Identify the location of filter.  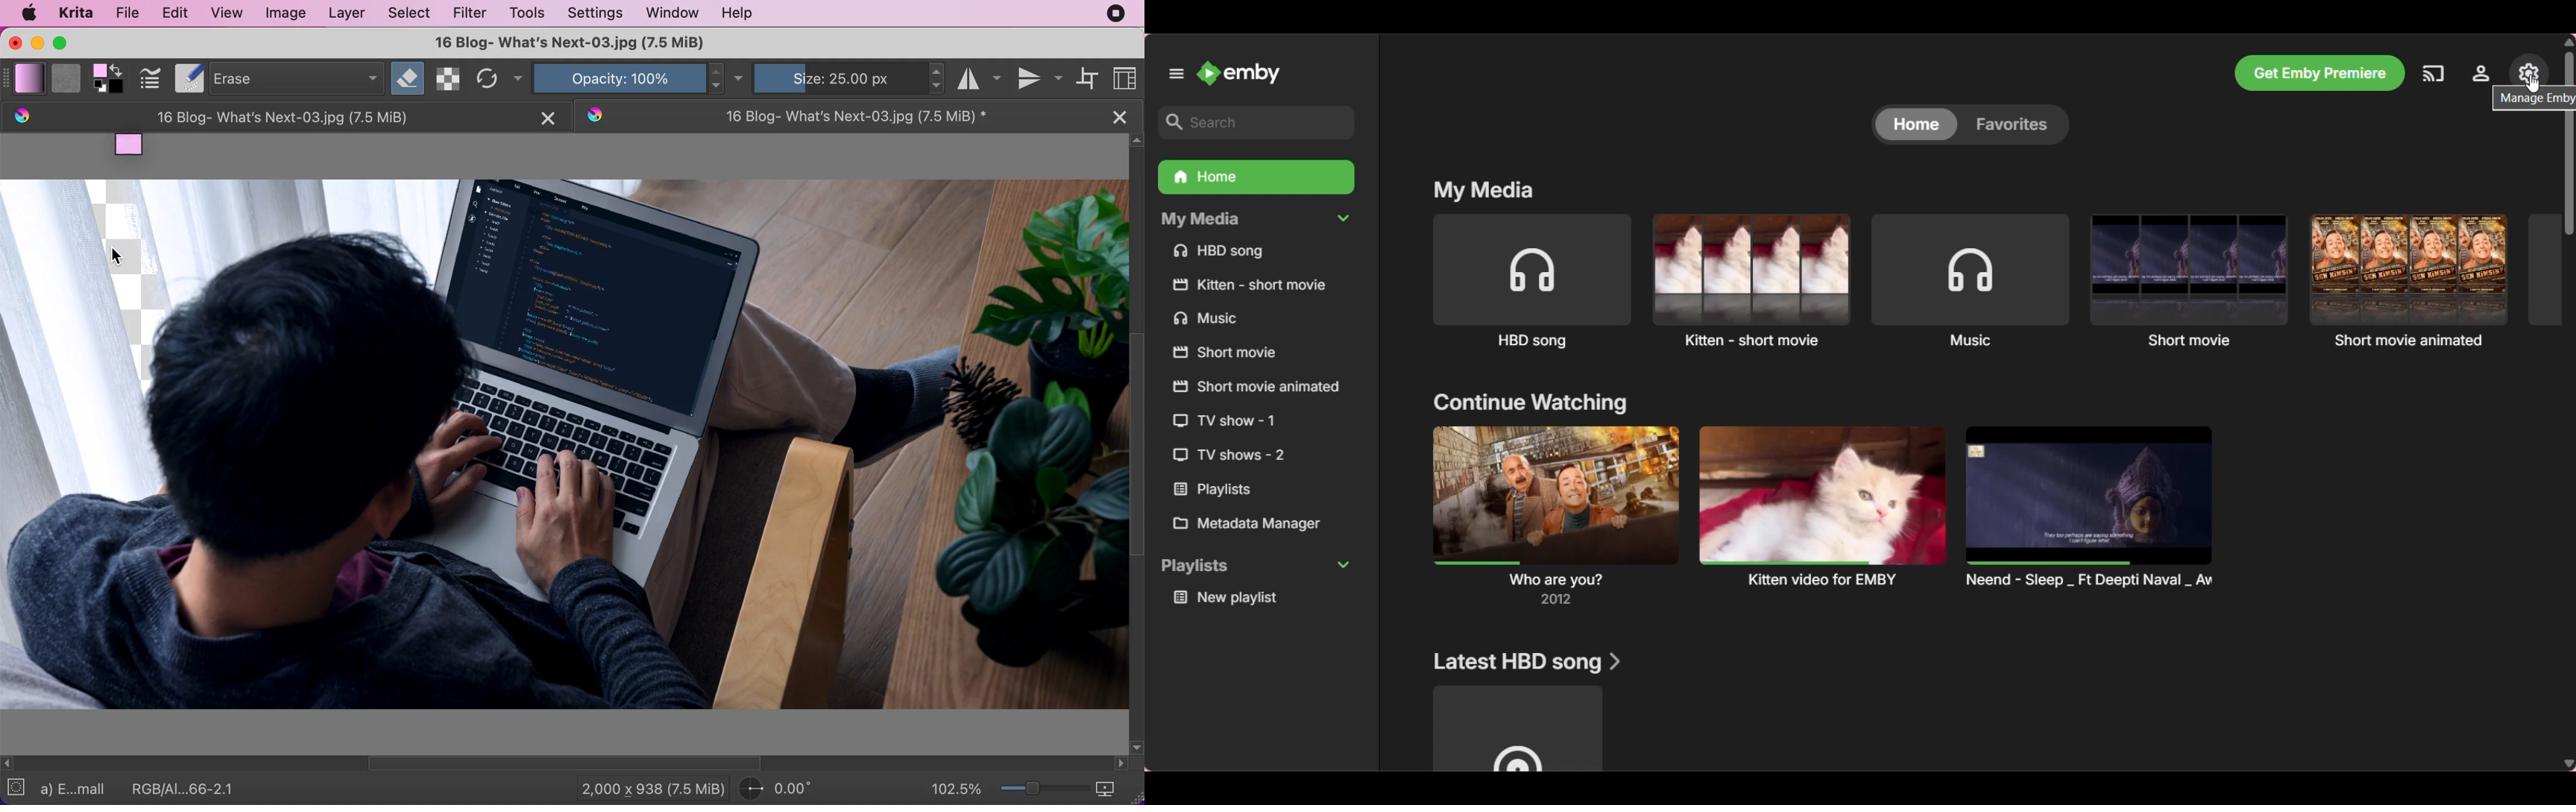
(474, 14).